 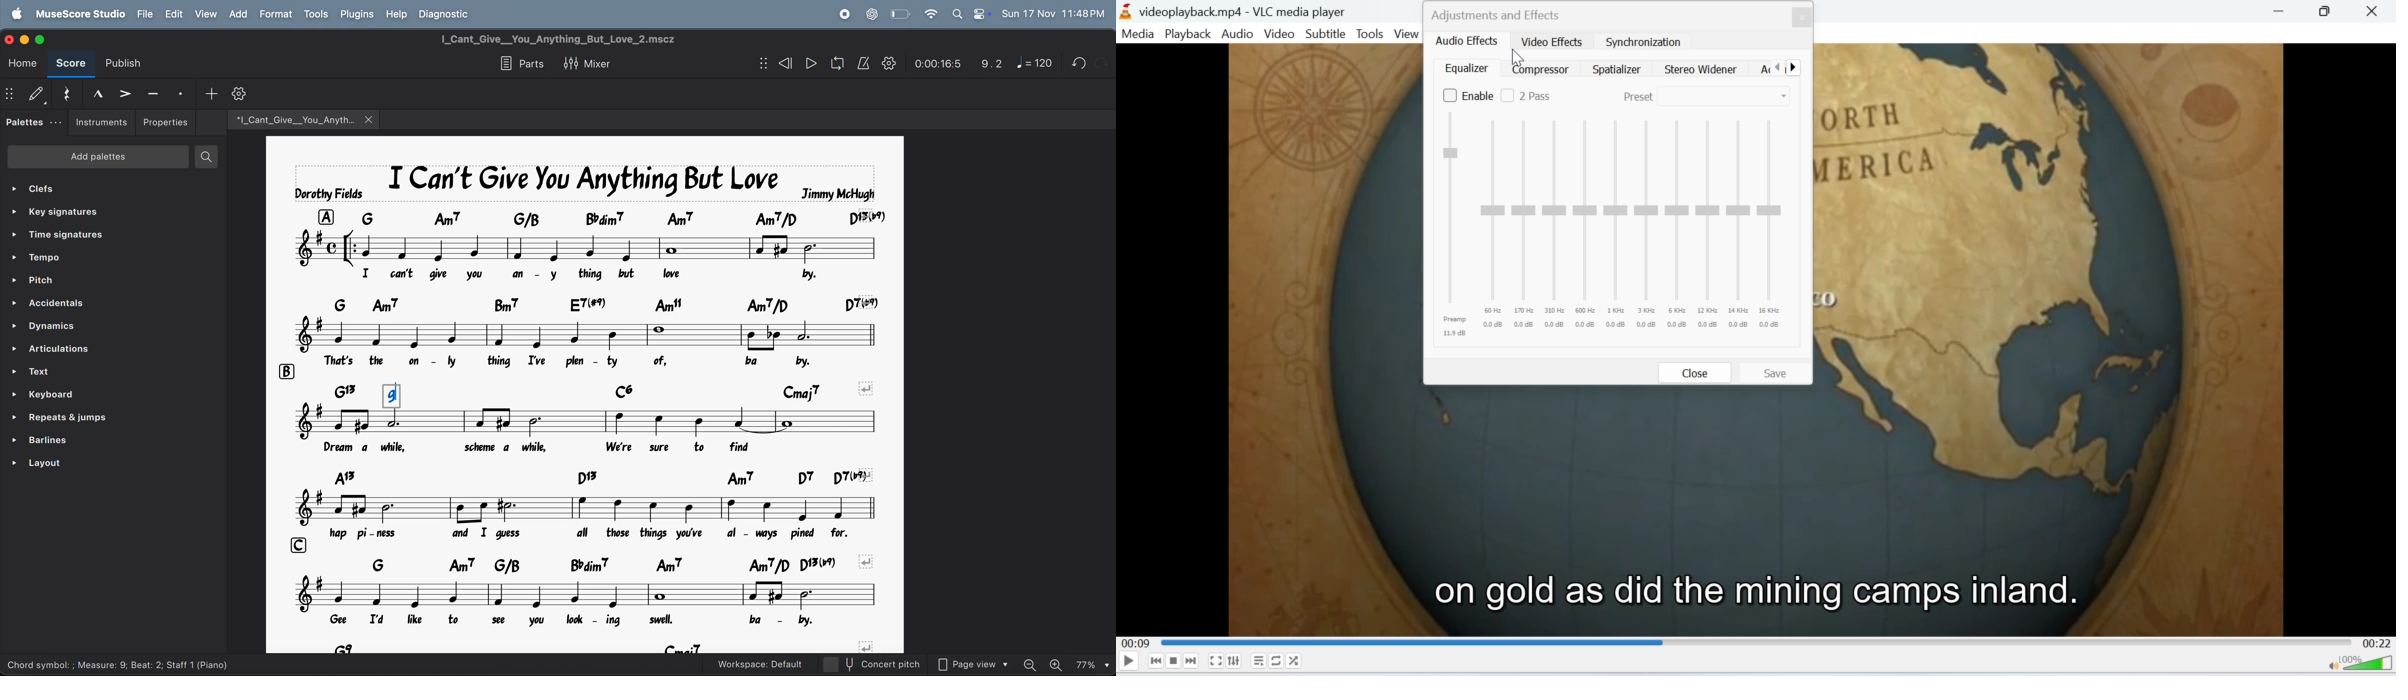 What do you see at coordinates (175, 14) in the screenshot?
I see `edit` at bounding box center [175, 14].